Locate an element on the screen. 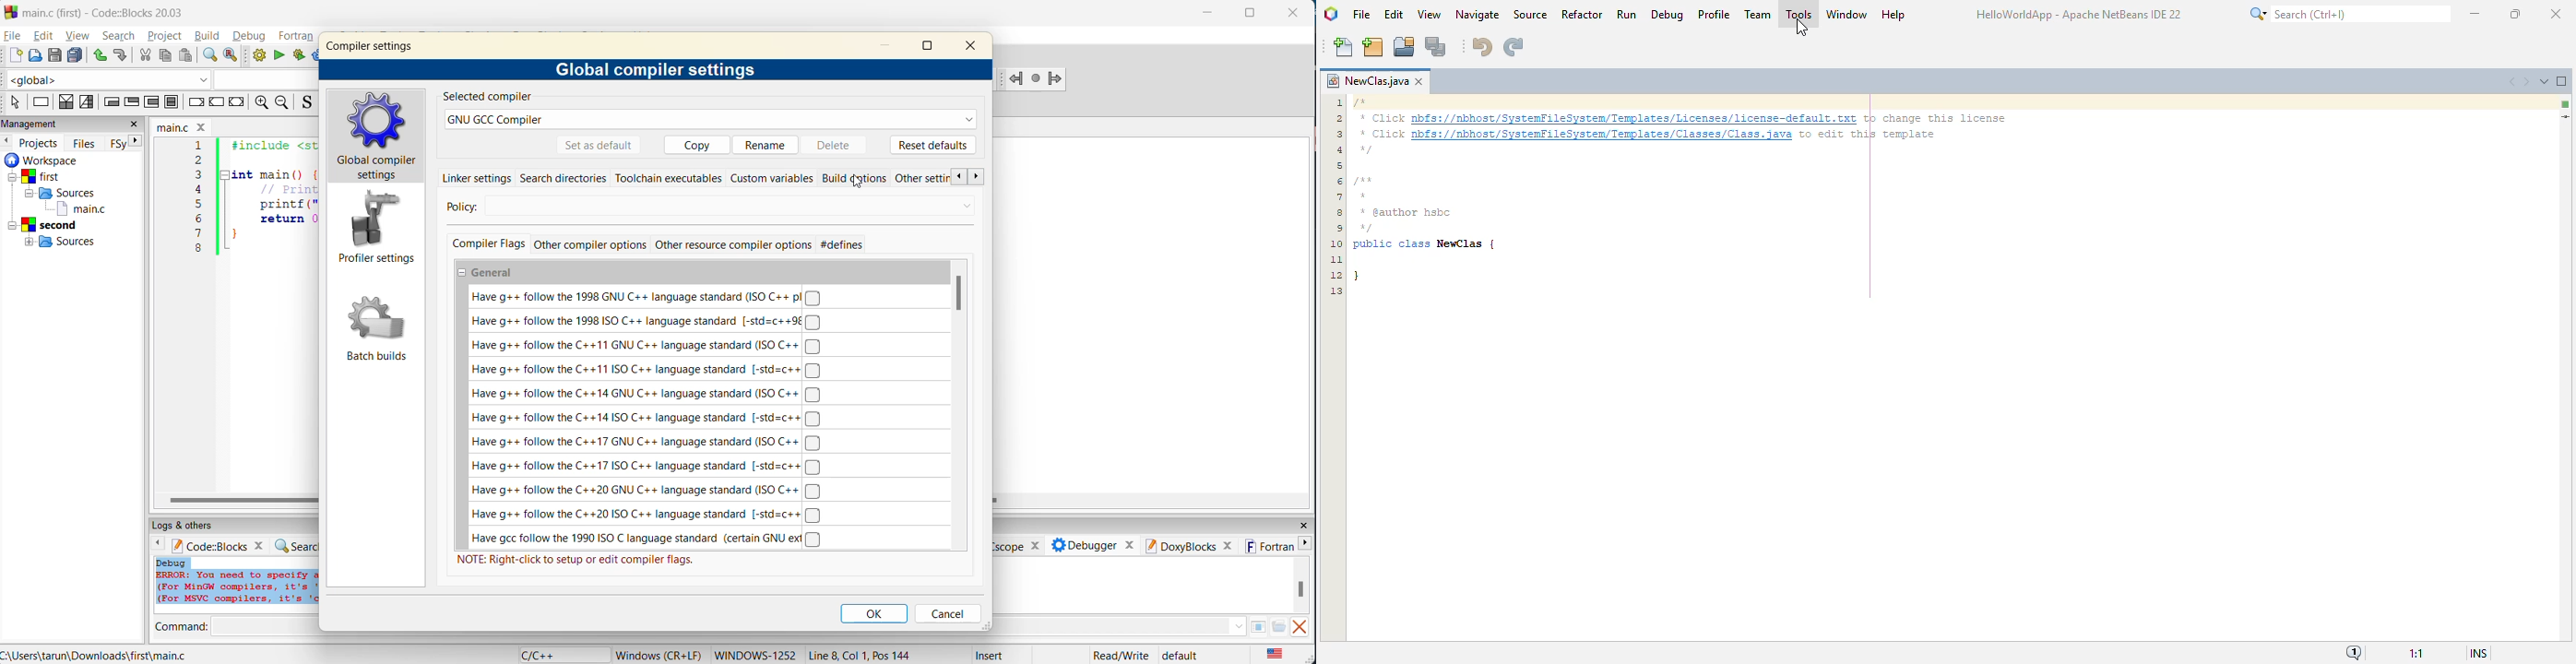  close is located at coordinates (977, 45).